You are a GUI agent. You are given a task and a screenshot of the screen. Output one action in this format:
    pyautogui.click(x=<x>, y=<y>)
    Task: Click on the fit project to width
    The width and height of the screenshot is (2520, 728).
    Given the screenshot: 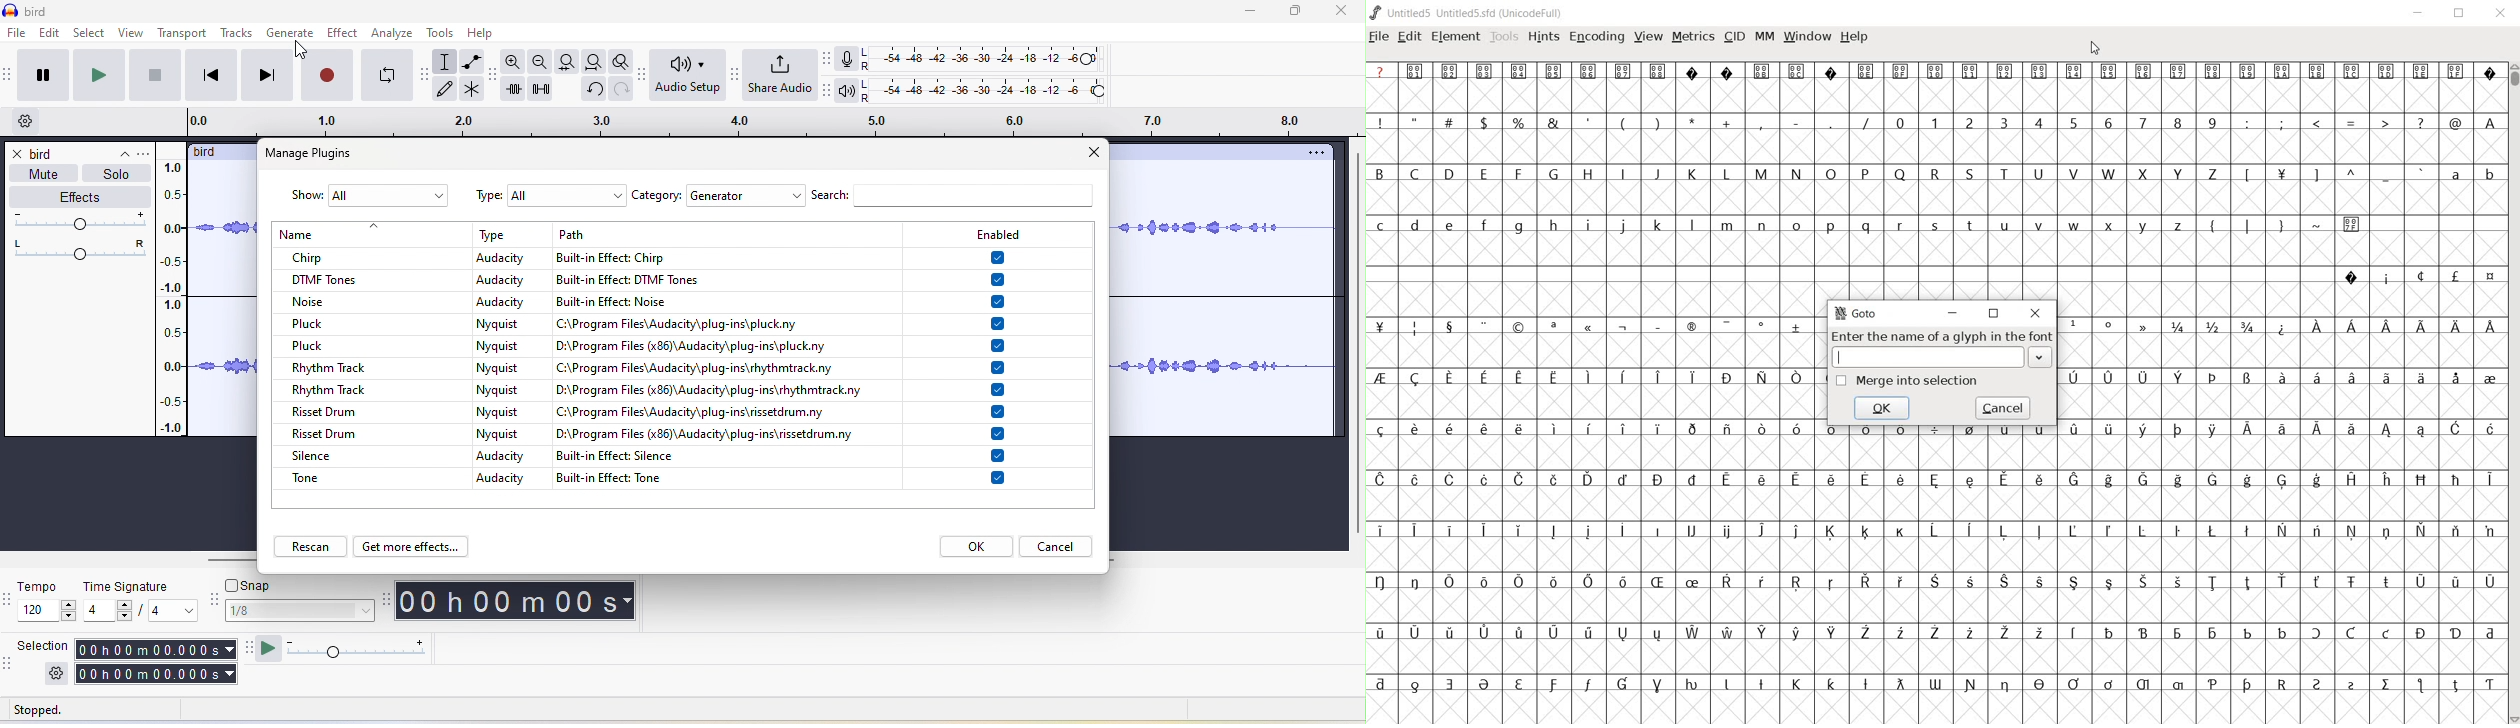 What is the action you would take?
    pyautogui.click(x=596, y=61)
    